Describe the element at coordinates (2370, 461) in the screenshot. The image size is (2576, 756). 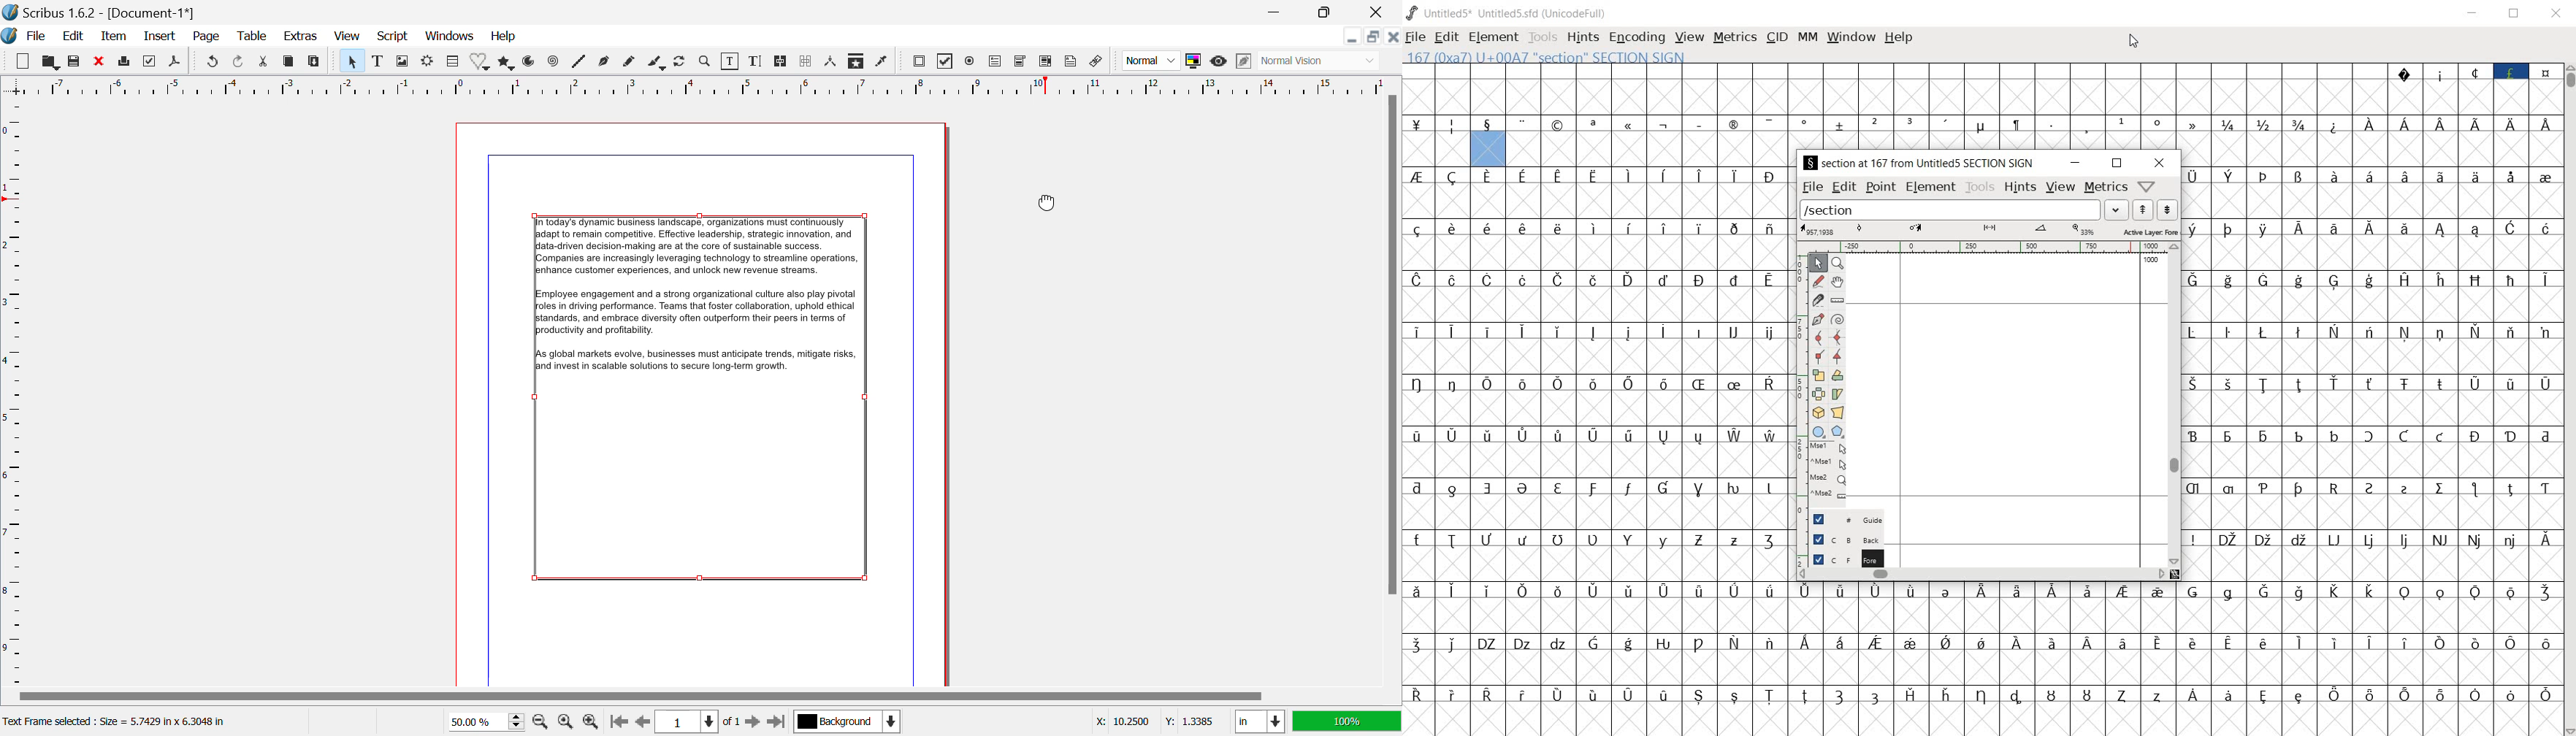
I see `empty cells` at that location.